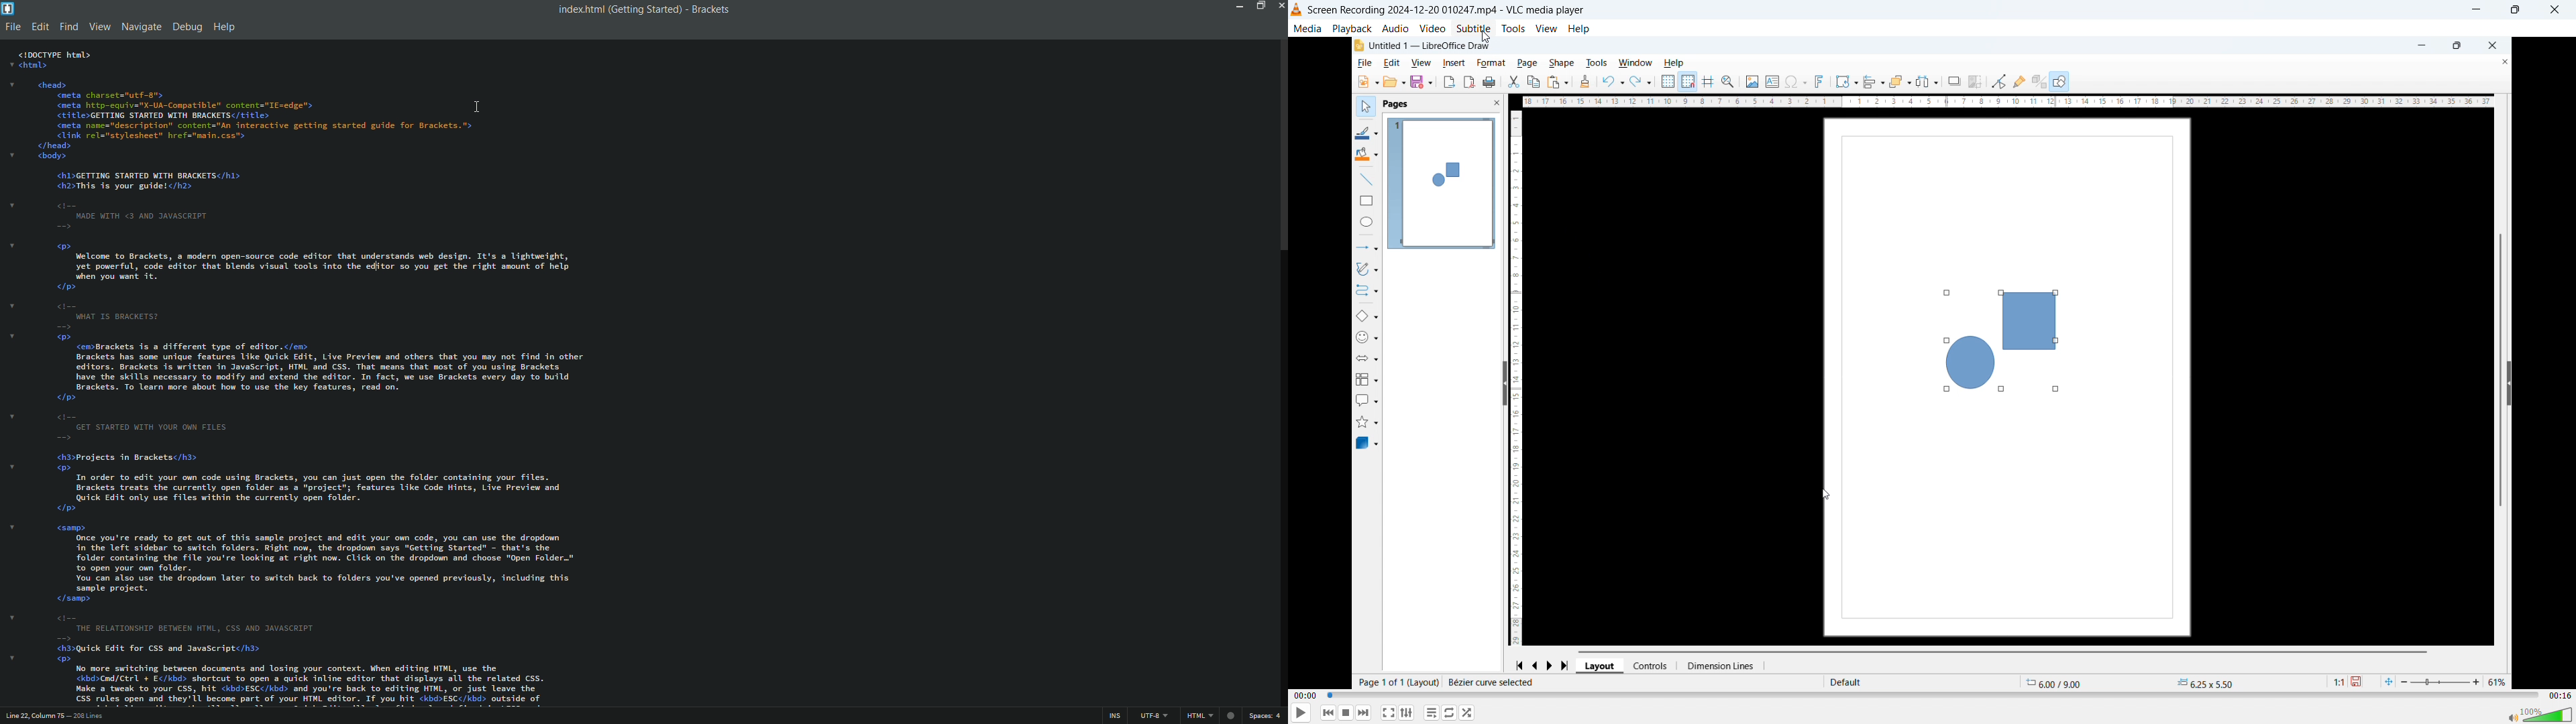  What do you see at coordinates (1468, 713) in the screenshot?
I see `Random ` at bounding box center [1468, 713].